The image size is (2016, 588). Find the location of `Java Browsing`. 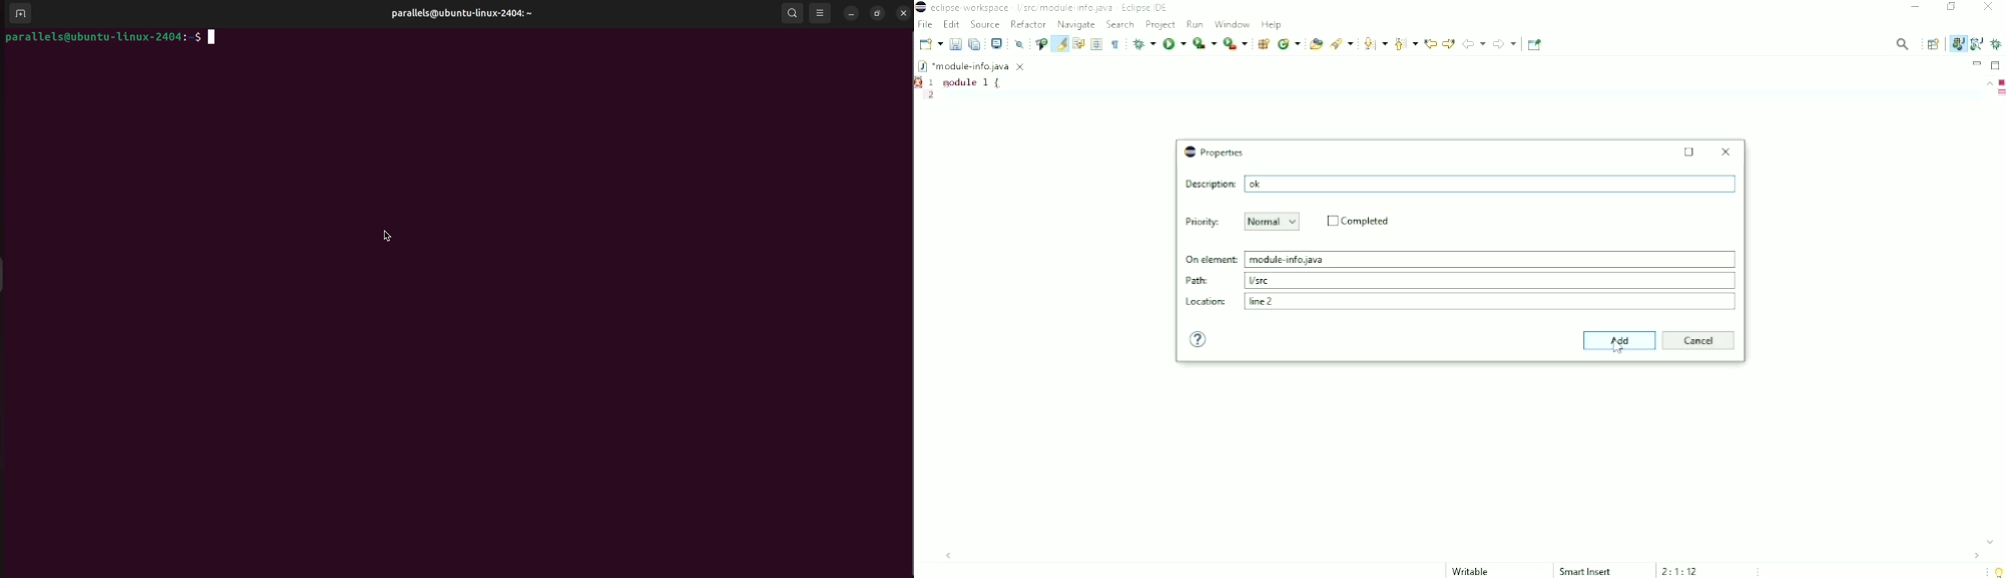

Java Browsing is located at coordinates (1977, 44).